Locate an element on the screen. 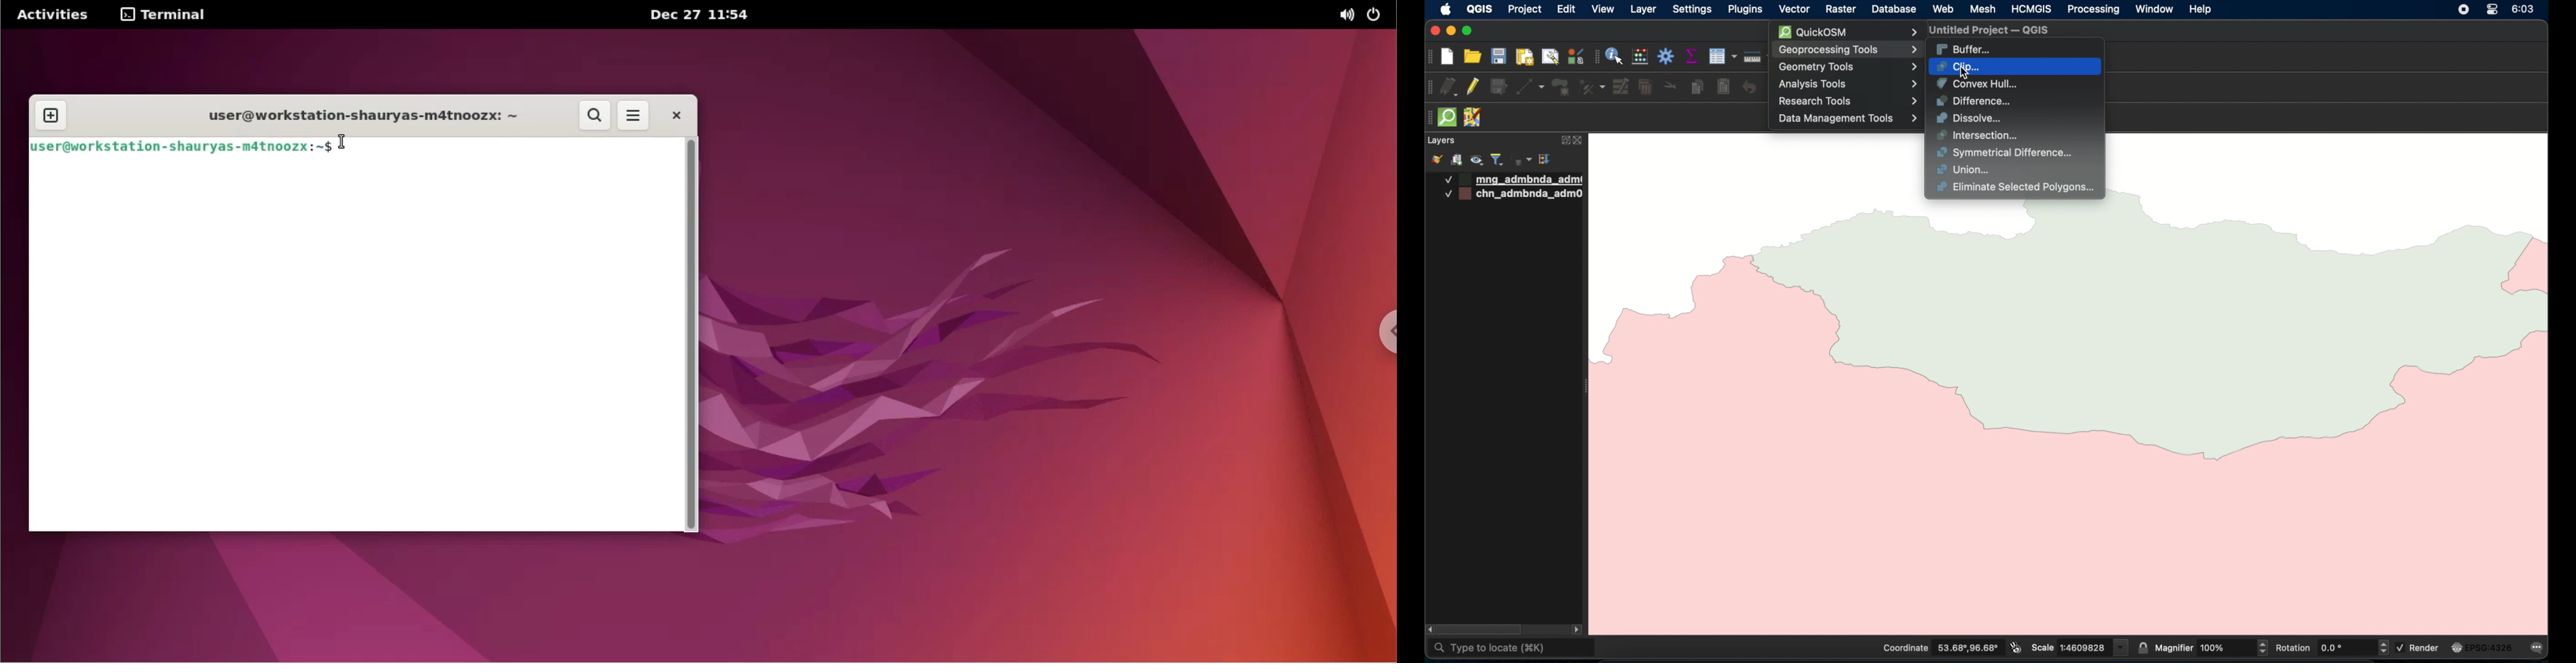  coordinate is located at coordinates (1939, 648).